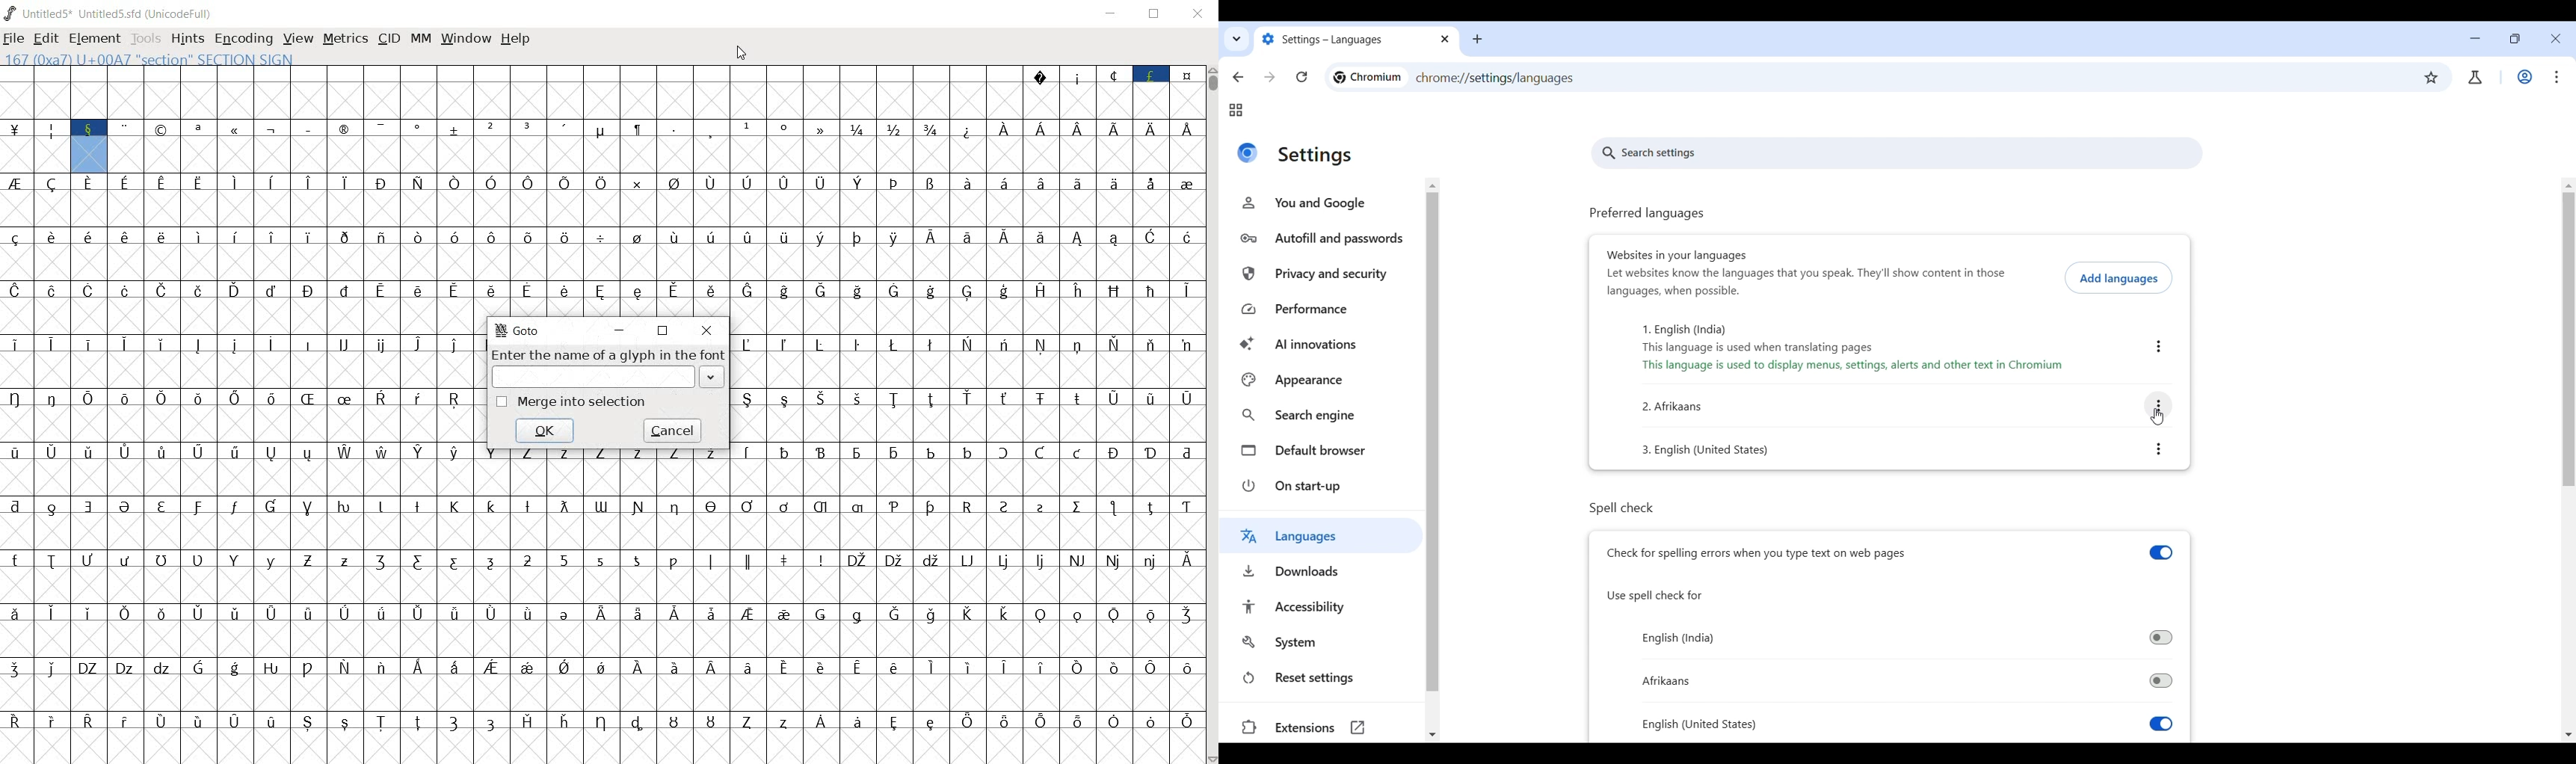  Describe the element at coordinates (45, 37) in the screenshot. I see `edit` at that location.